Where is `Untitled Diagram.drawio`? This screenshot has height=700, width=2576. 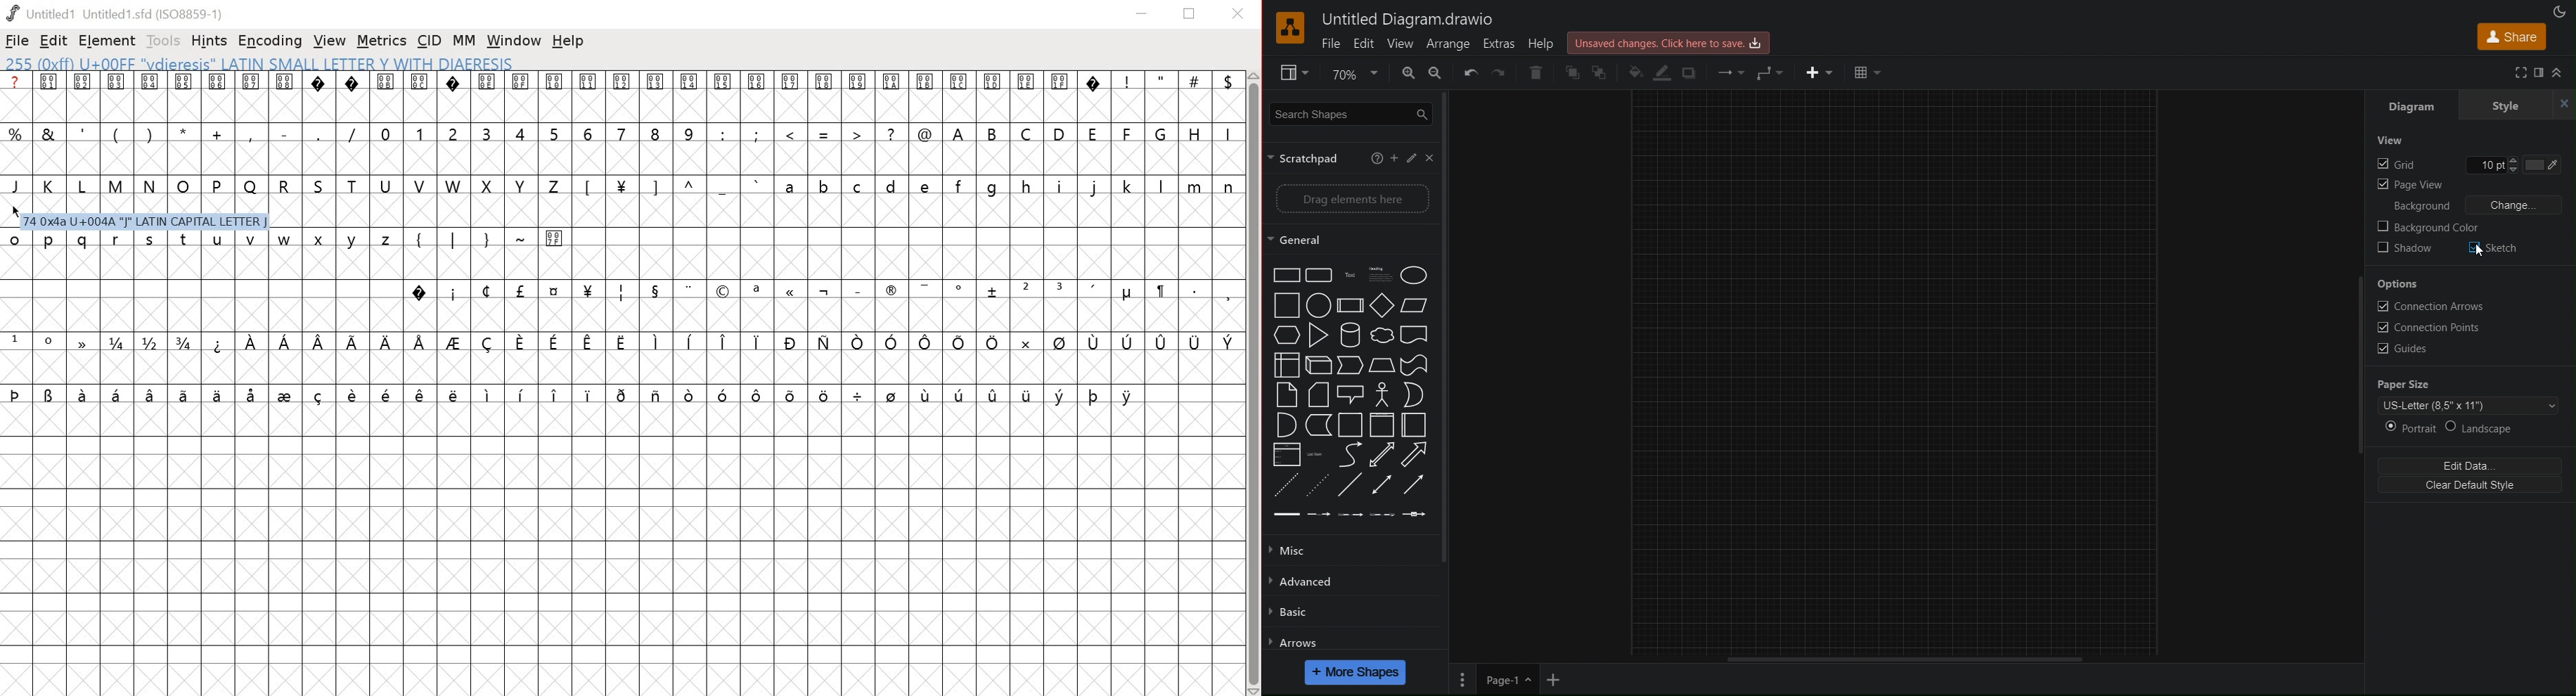
Untitled Diagram.drawio is located at coordinates (1407, 19).